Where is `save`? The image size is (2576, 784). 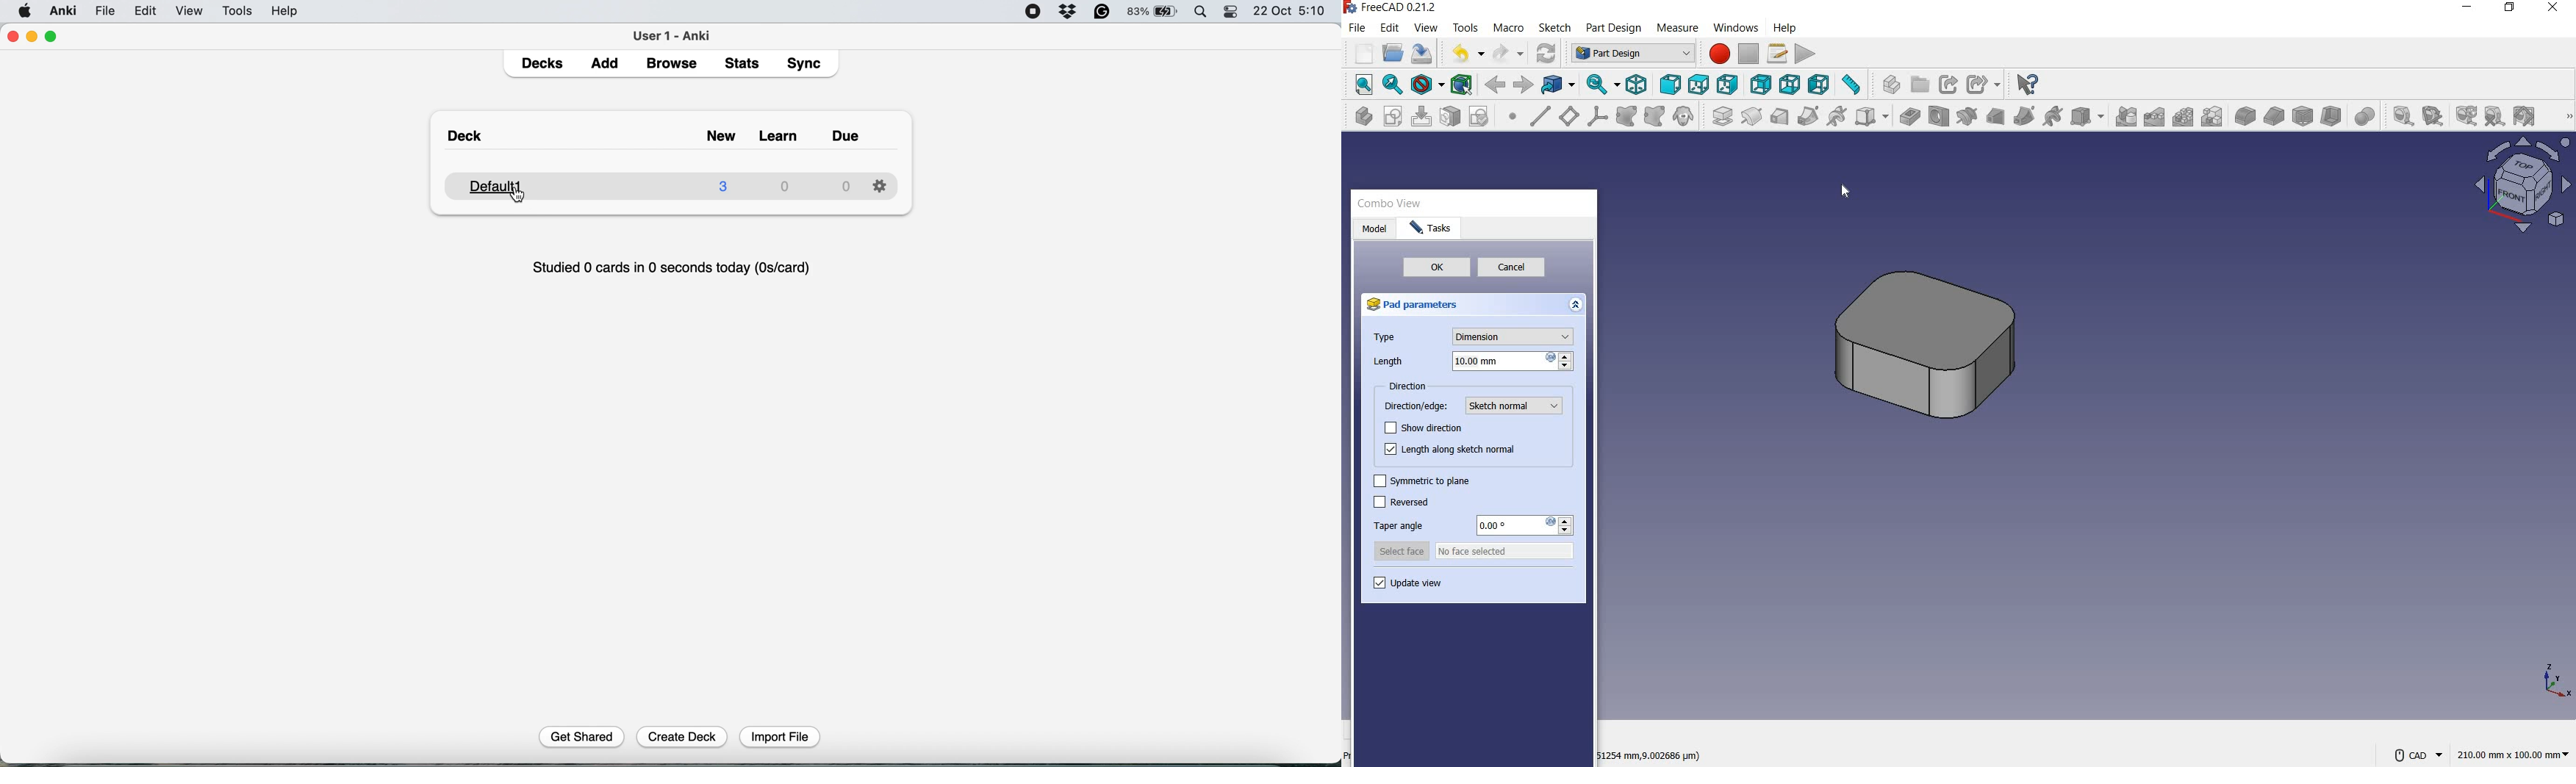
save is located at coordinates (1424, 54).